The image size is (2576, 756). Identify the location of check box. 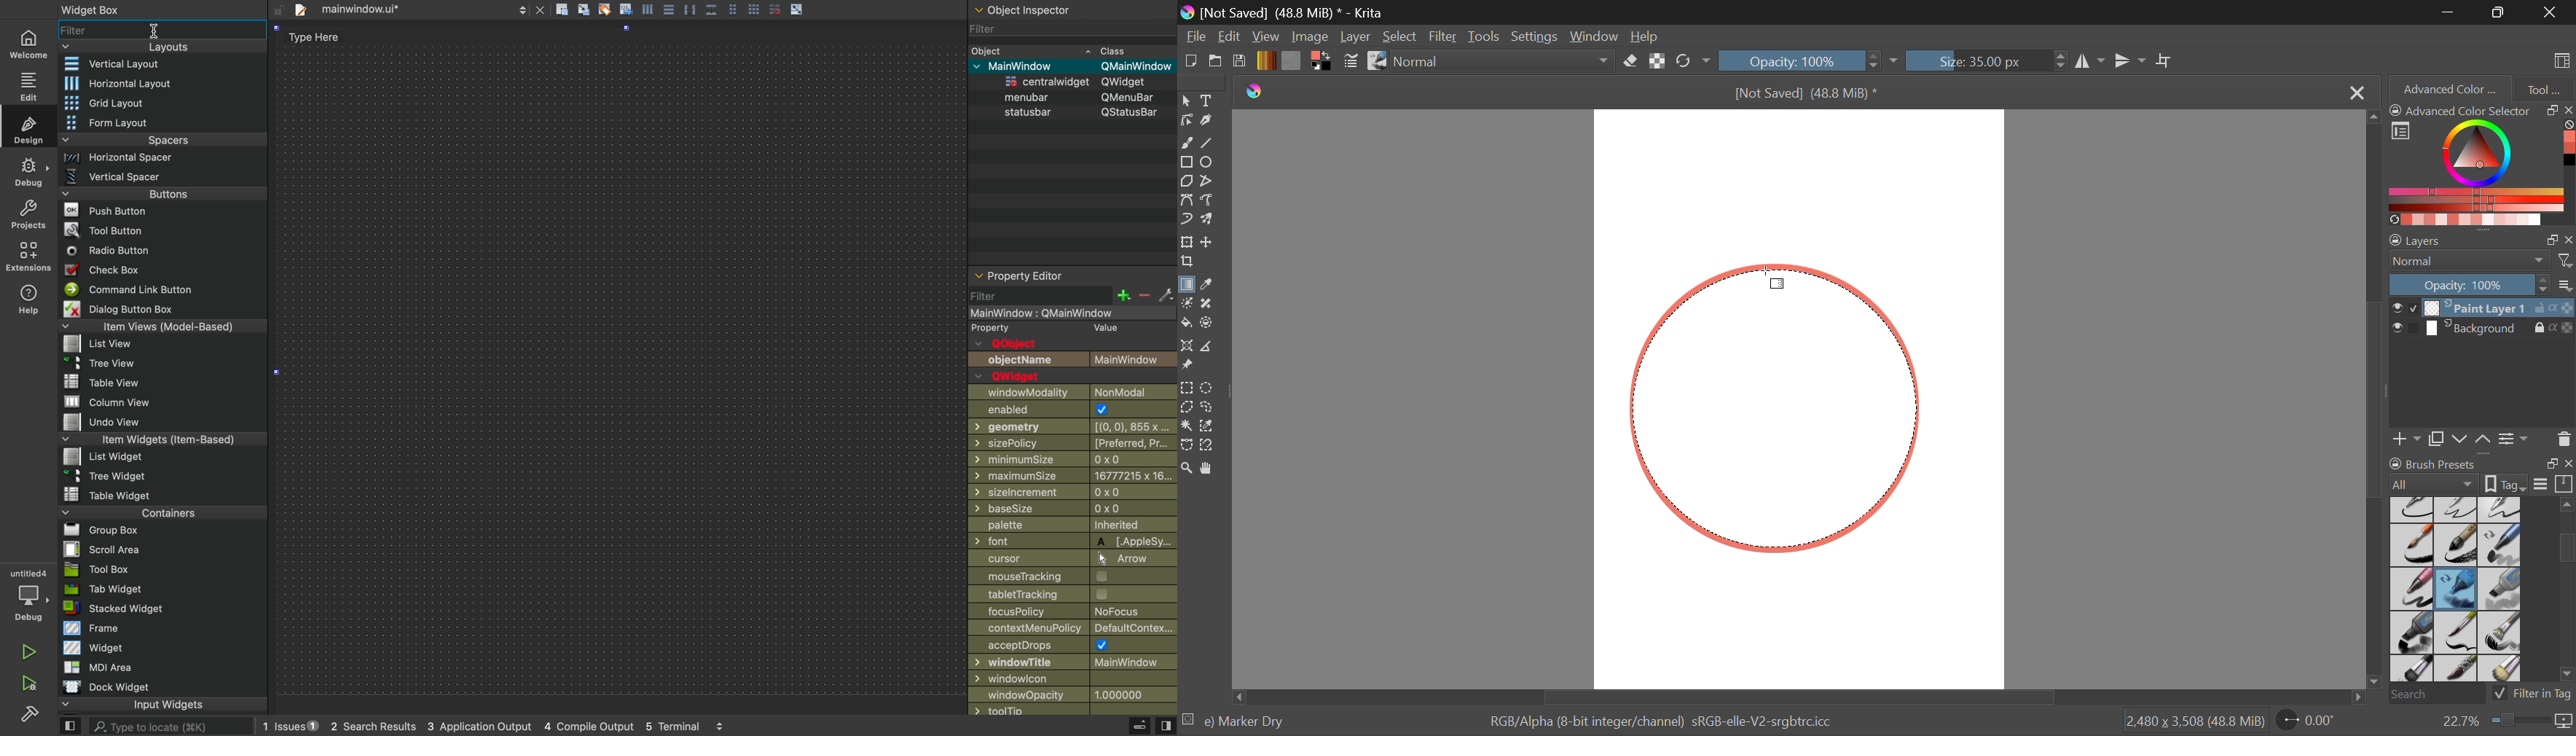
(161, 268).